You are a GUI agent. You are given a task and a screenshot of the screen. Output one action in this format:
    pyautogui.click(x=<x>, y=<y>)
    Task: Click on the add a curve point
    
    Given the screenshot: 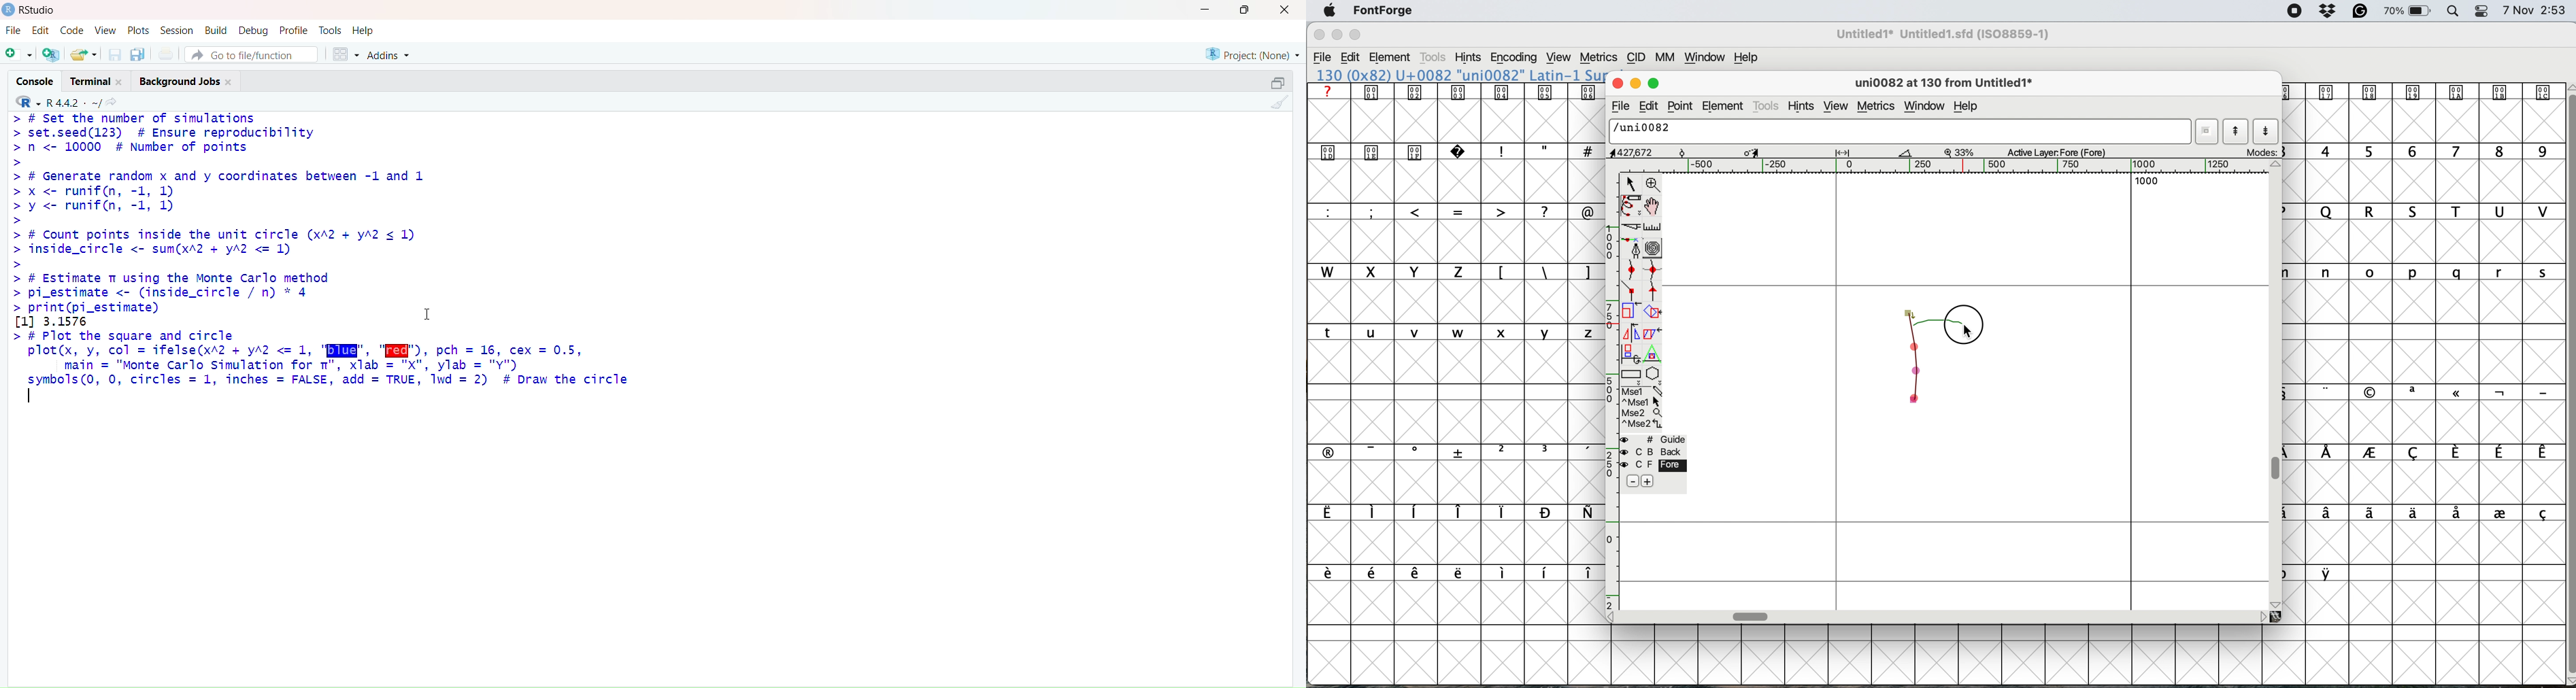 What is the action you would take?
    pyautogui.click(x=1633, y=271)
    